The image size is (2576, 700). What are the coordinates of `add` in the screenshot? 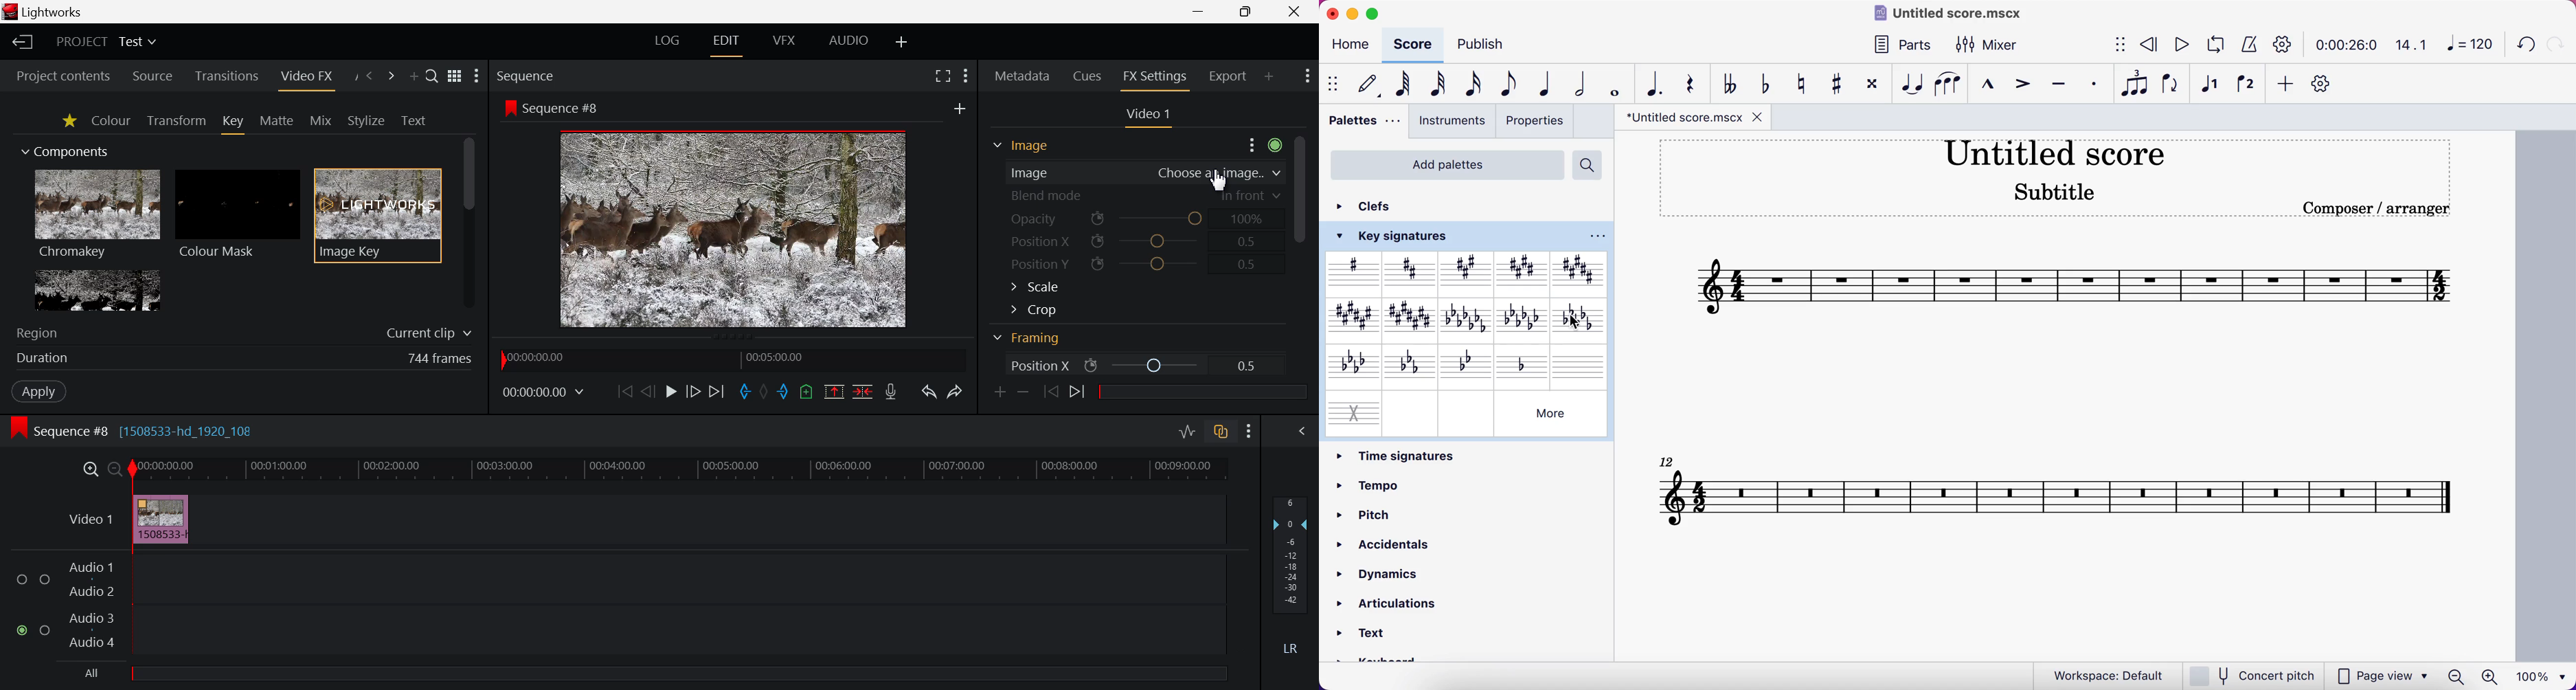 It's located at (959, 110).